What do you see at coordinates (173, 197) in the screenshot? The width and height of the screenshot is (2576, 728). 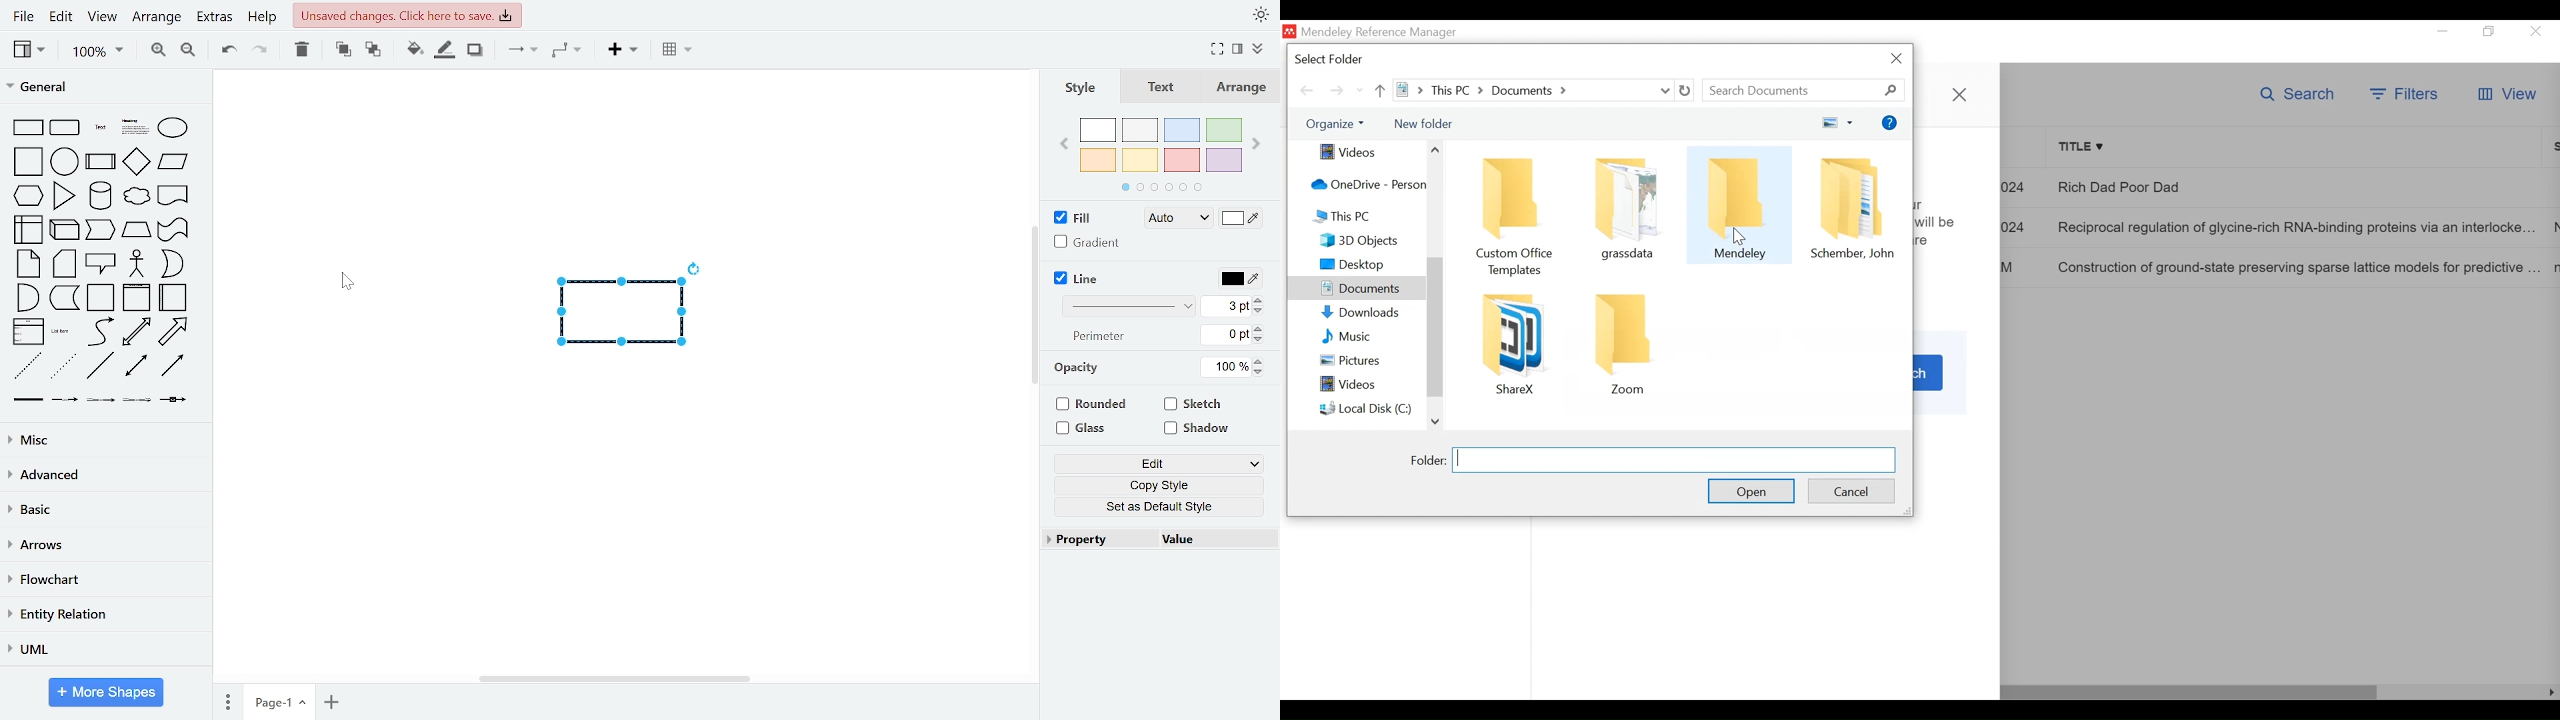 I see `general shapes` at bounding box center [173, 197].